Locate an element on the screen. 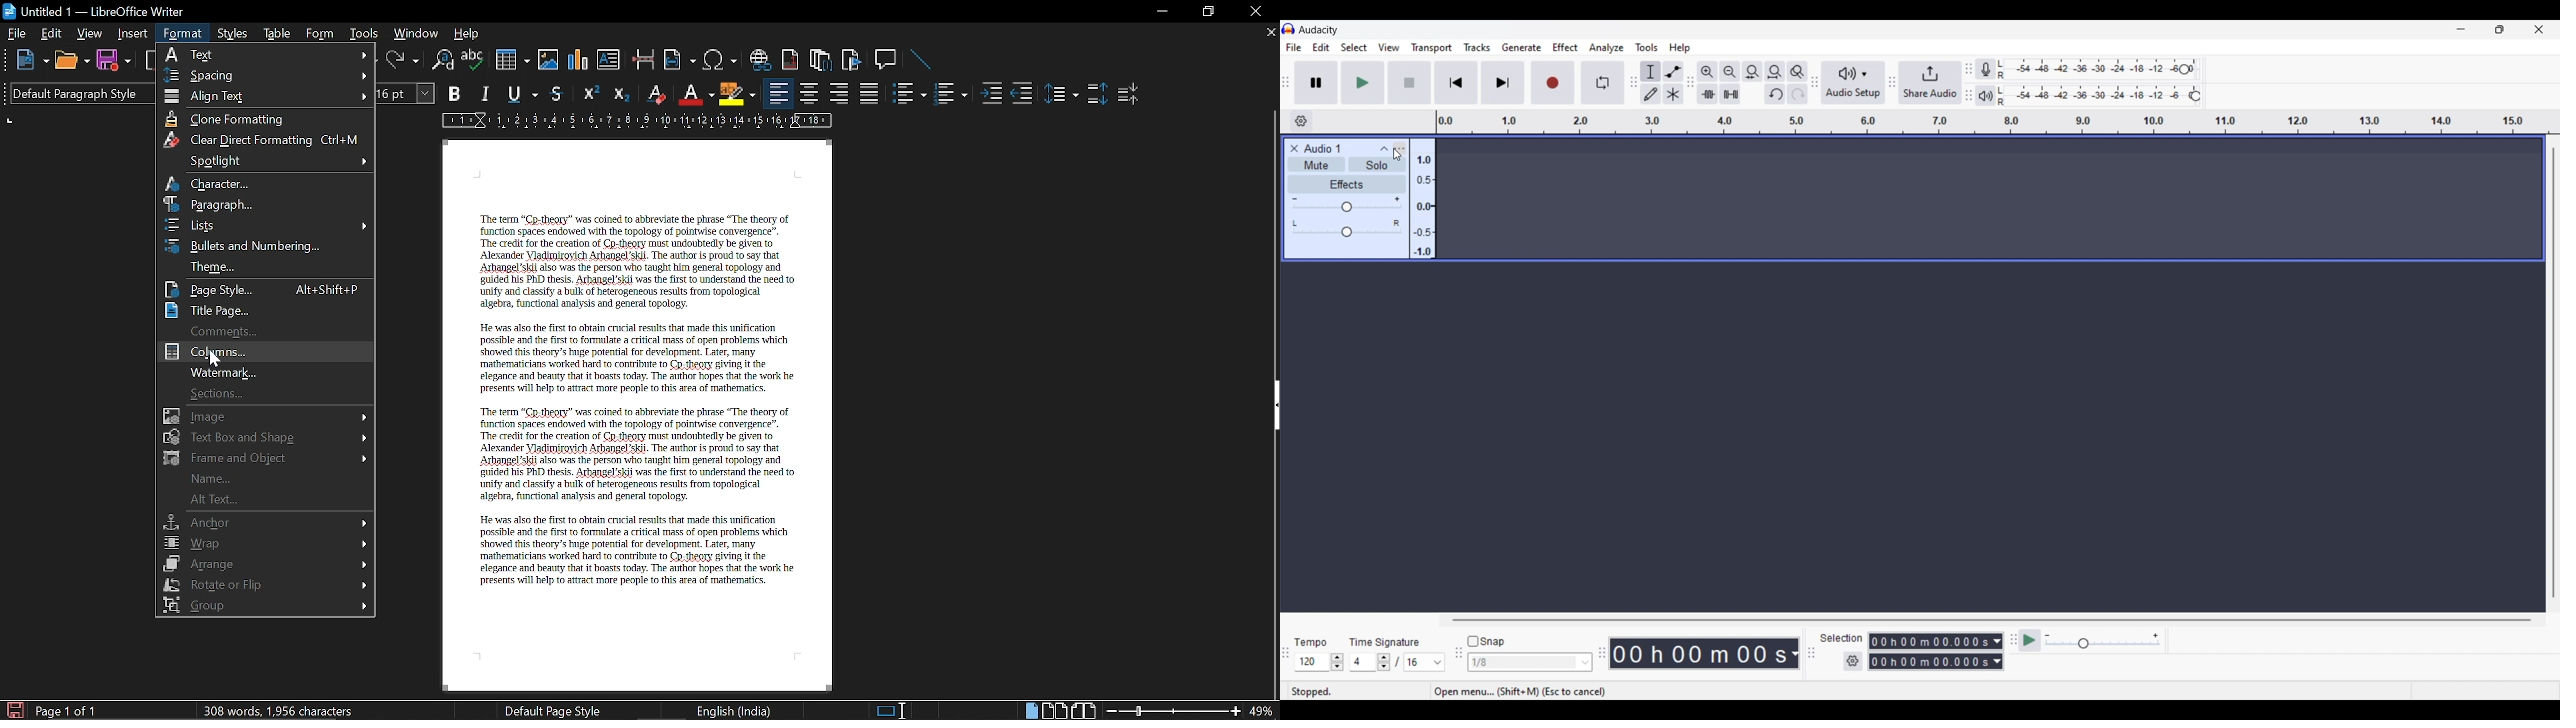  New is located at coordinates (30, 63).